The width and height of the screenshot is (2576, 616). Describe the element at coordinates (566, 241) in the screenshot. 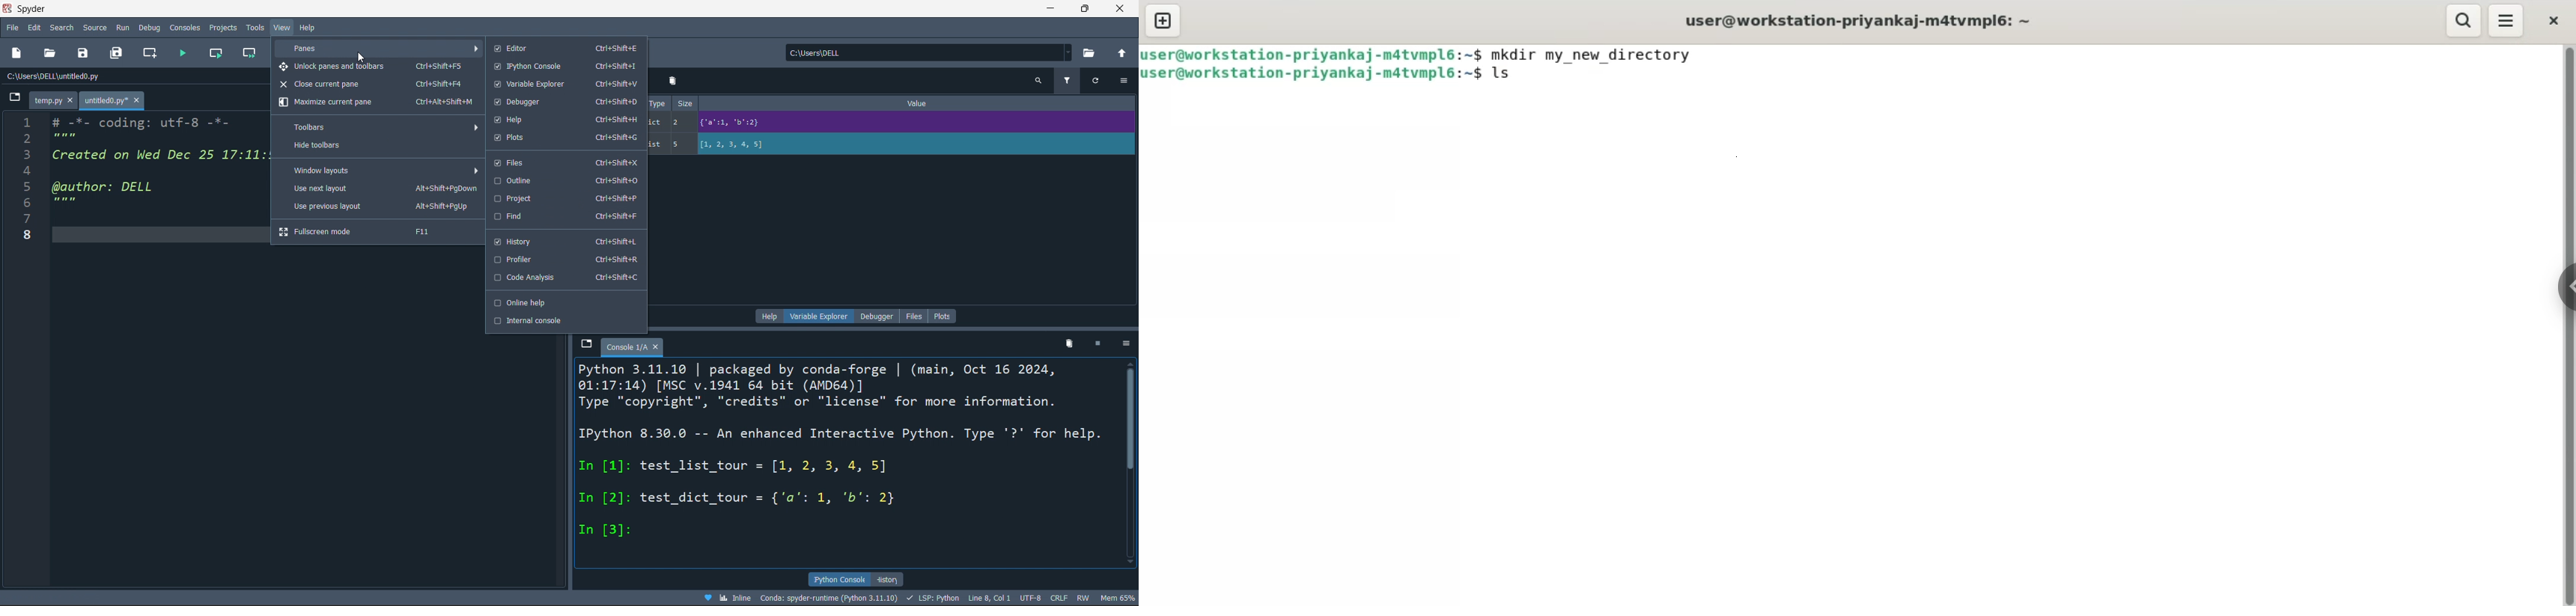

I see `history` at that location.